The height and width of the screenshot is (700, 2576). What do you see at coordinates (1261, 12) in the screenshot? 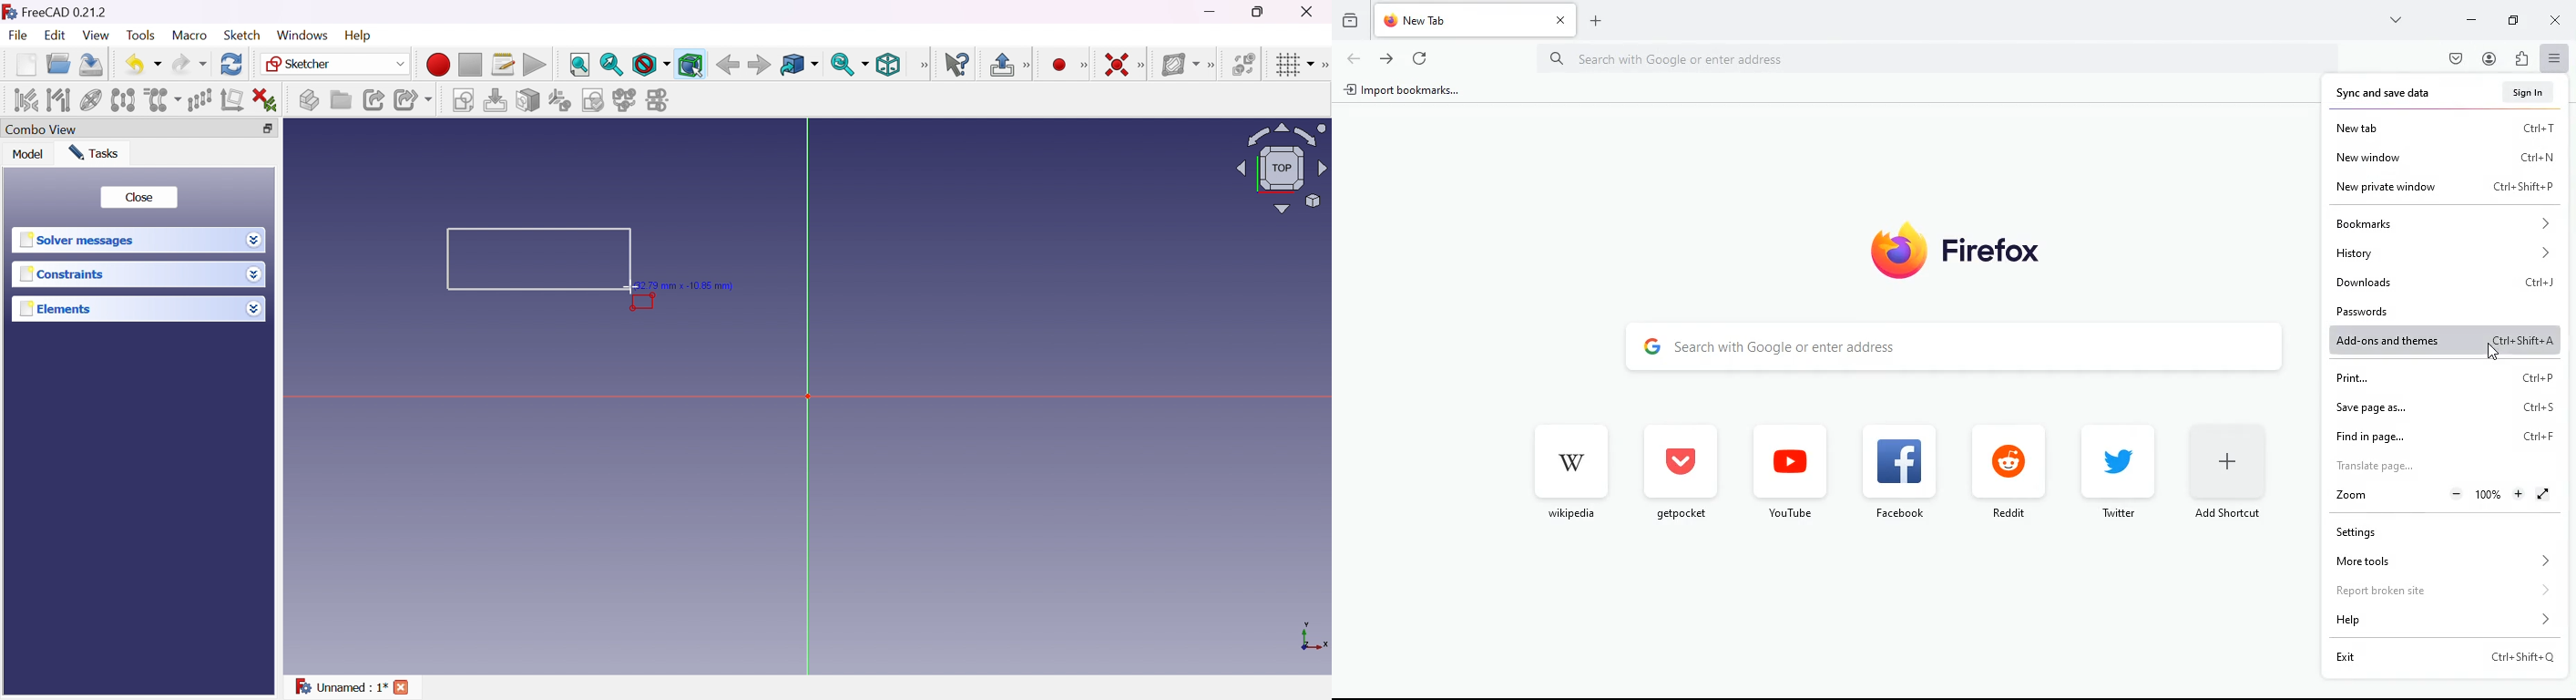
I see `Restore down` at bounding box center [1261, 12].